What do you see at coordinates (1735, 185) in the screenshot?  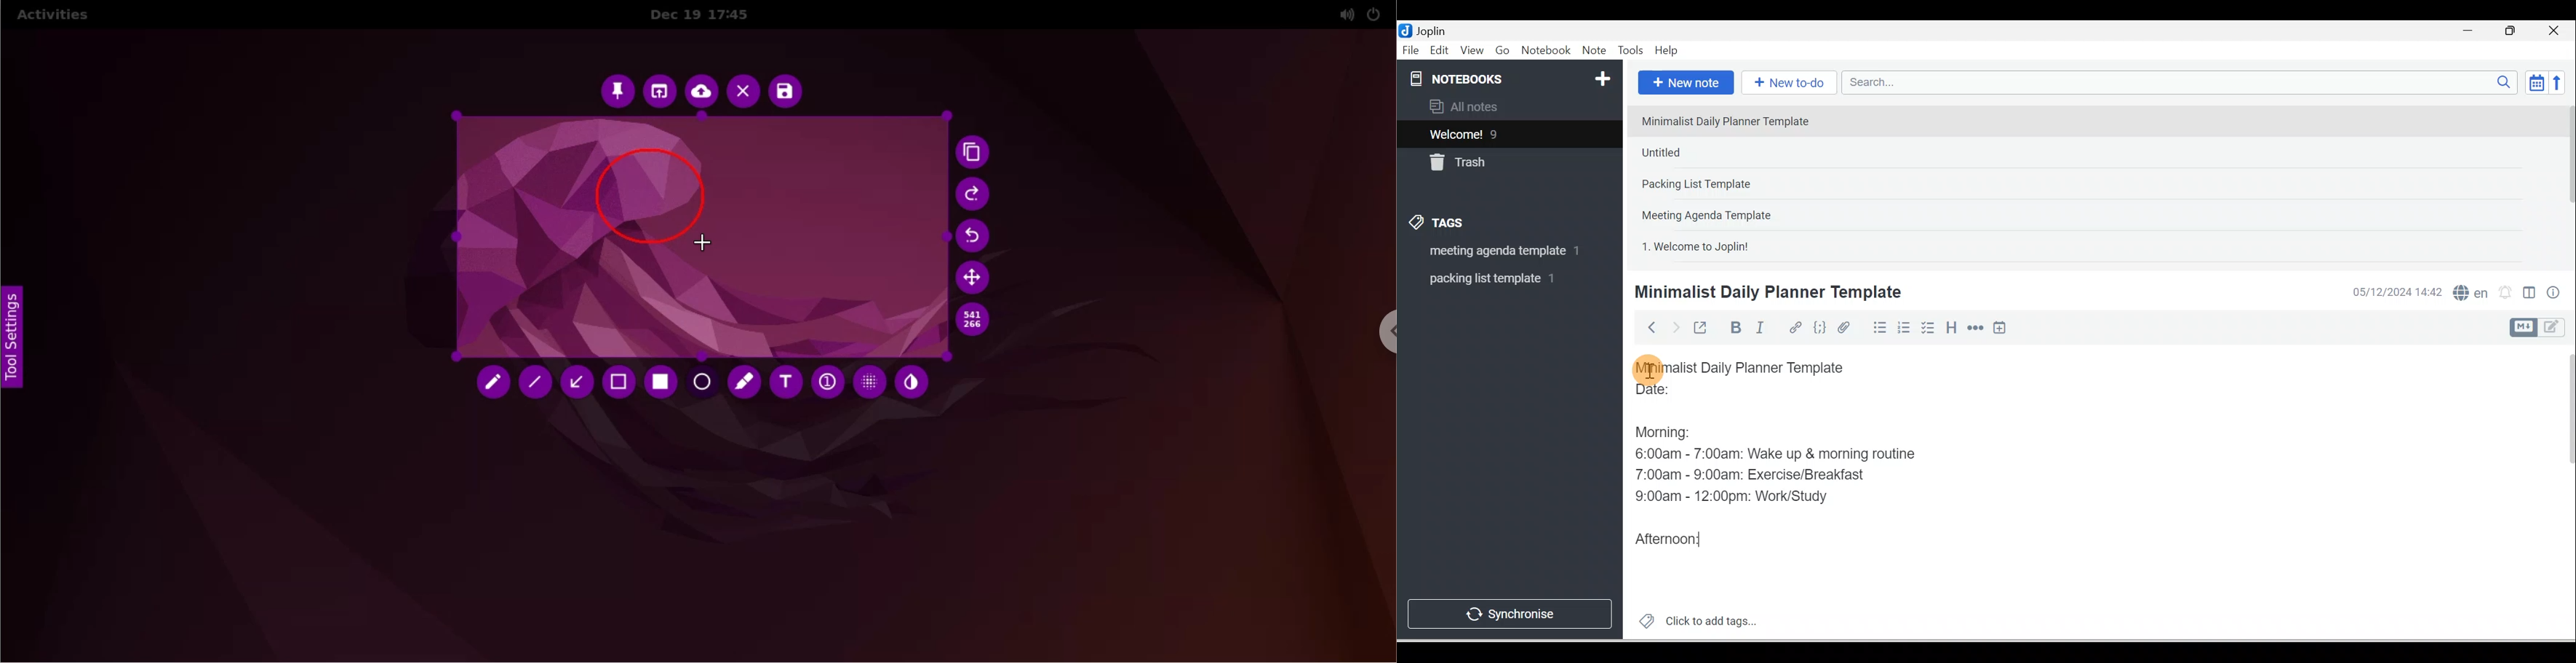 I see `Note 3` at bounding box center [1735, 185].